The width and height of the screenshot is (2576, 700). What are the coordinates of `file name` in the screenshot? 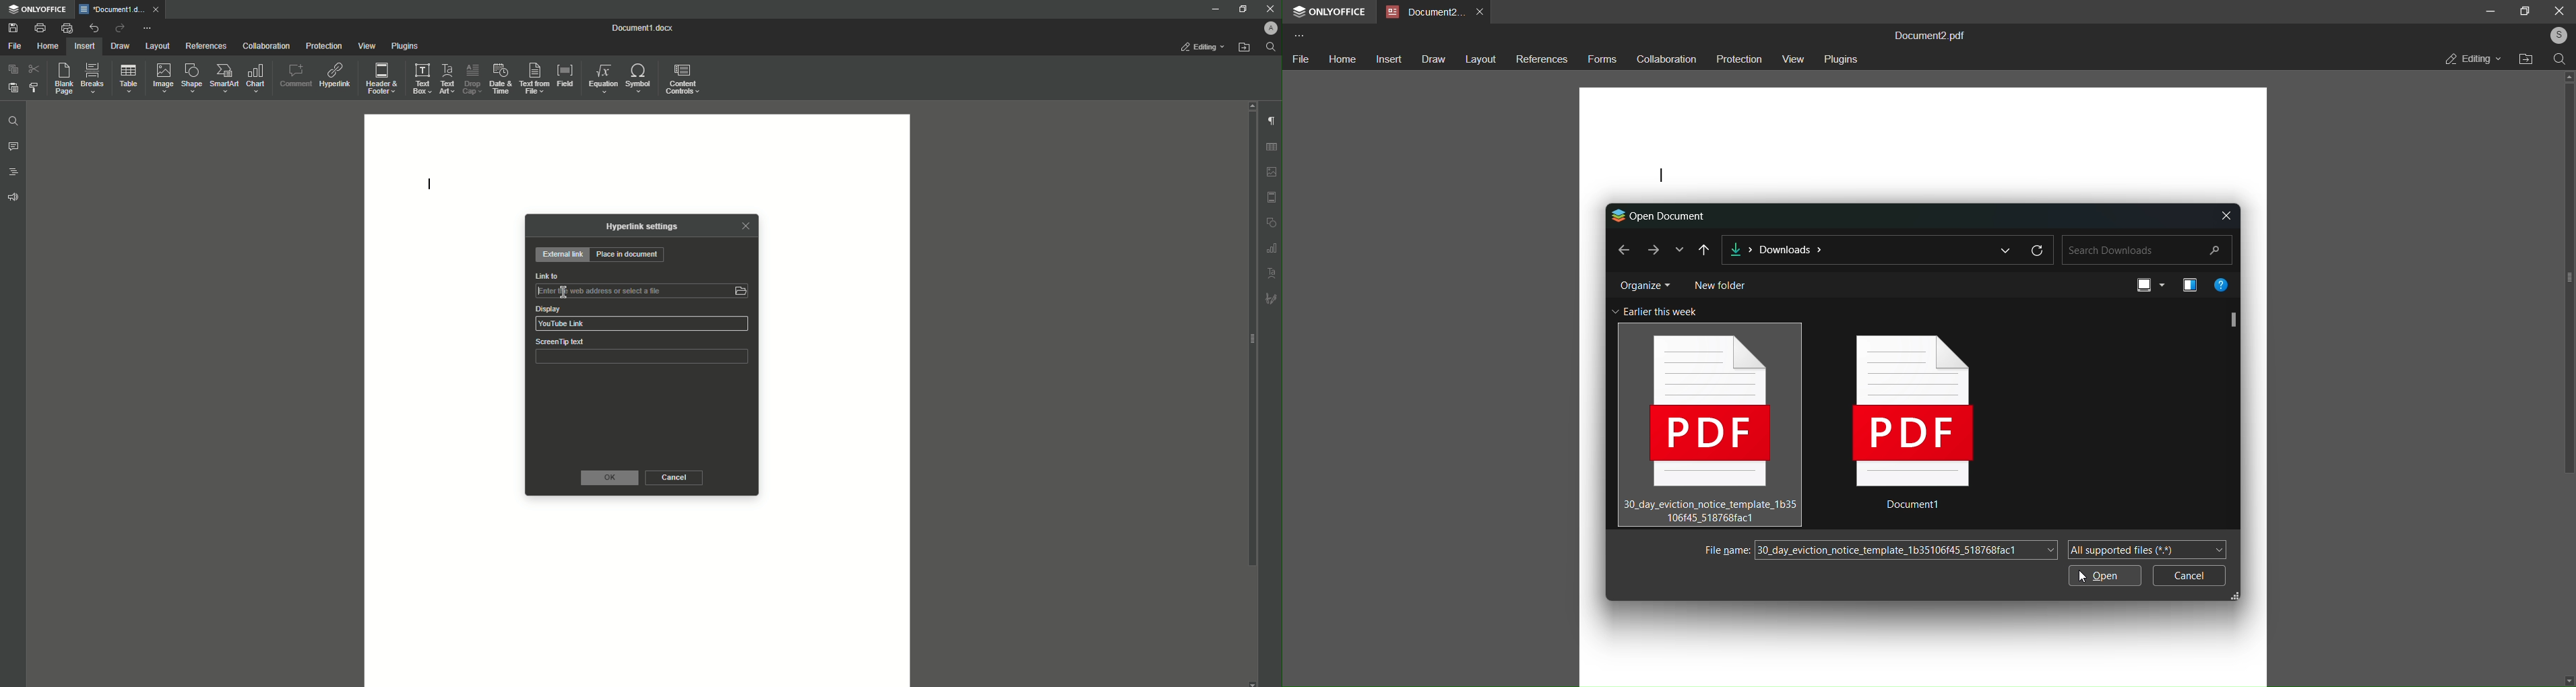 It's located at (1724, 550).